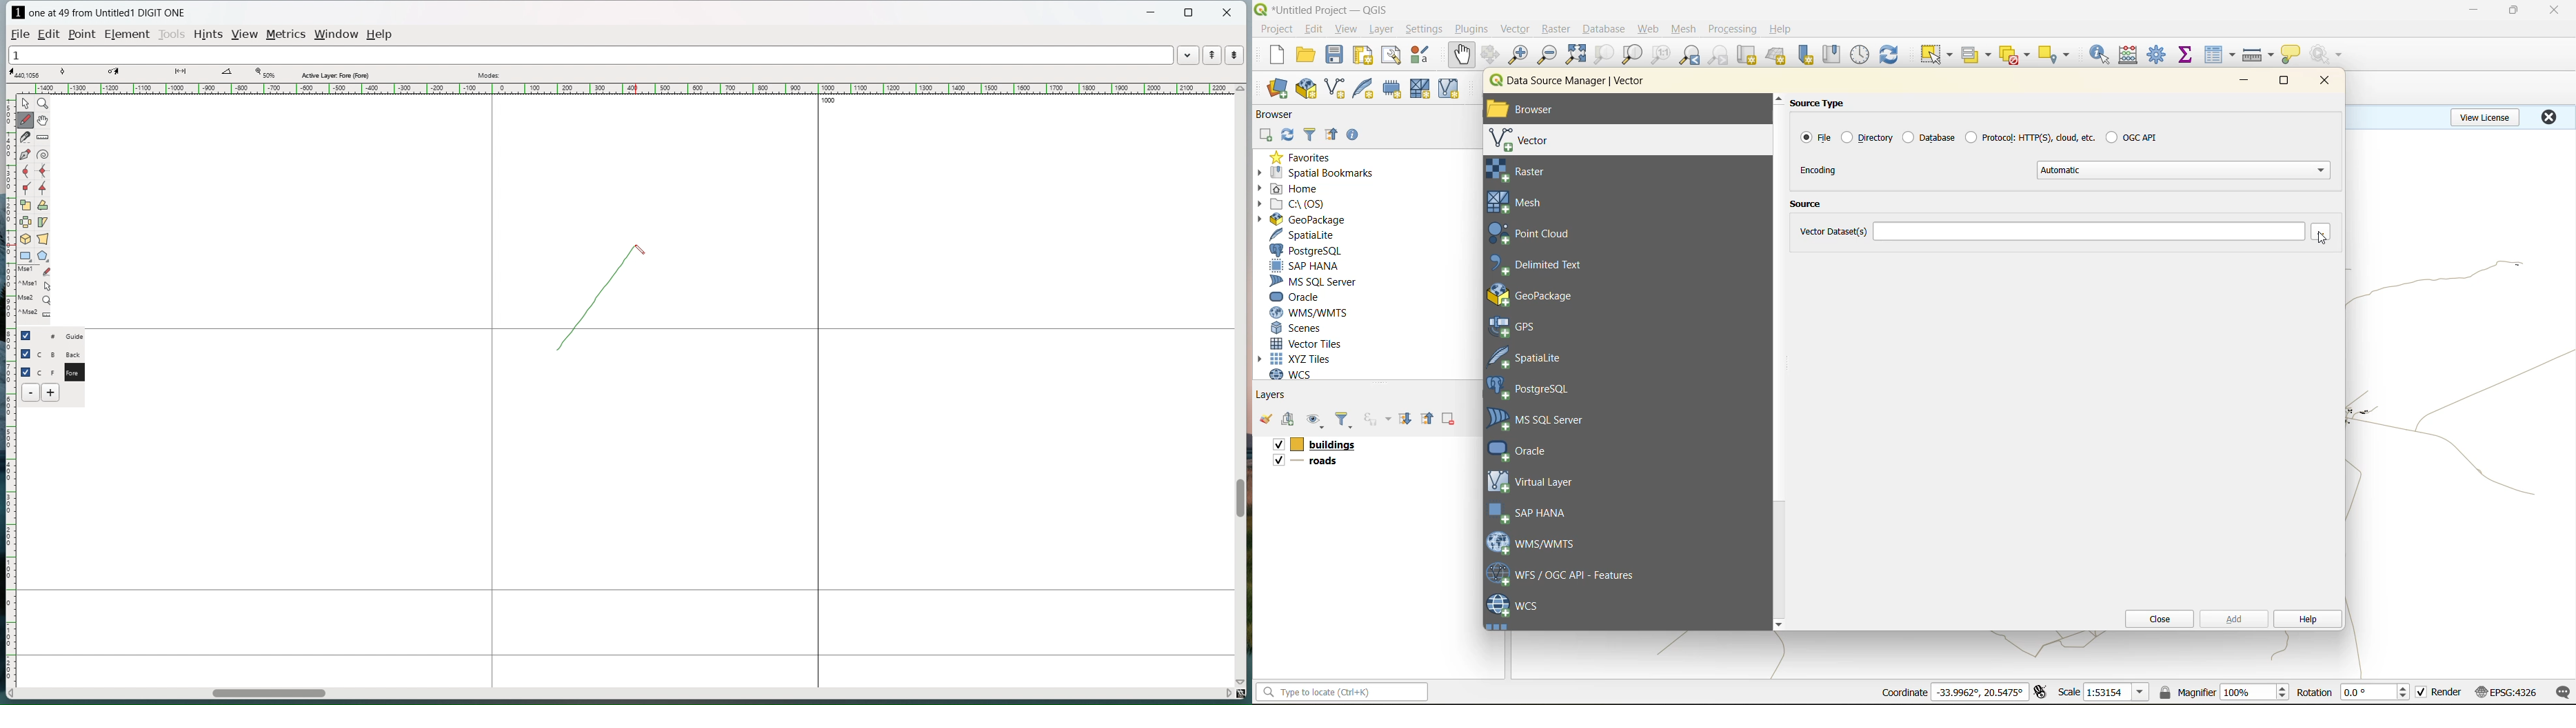  I want to click on close, so click(2548, 117).